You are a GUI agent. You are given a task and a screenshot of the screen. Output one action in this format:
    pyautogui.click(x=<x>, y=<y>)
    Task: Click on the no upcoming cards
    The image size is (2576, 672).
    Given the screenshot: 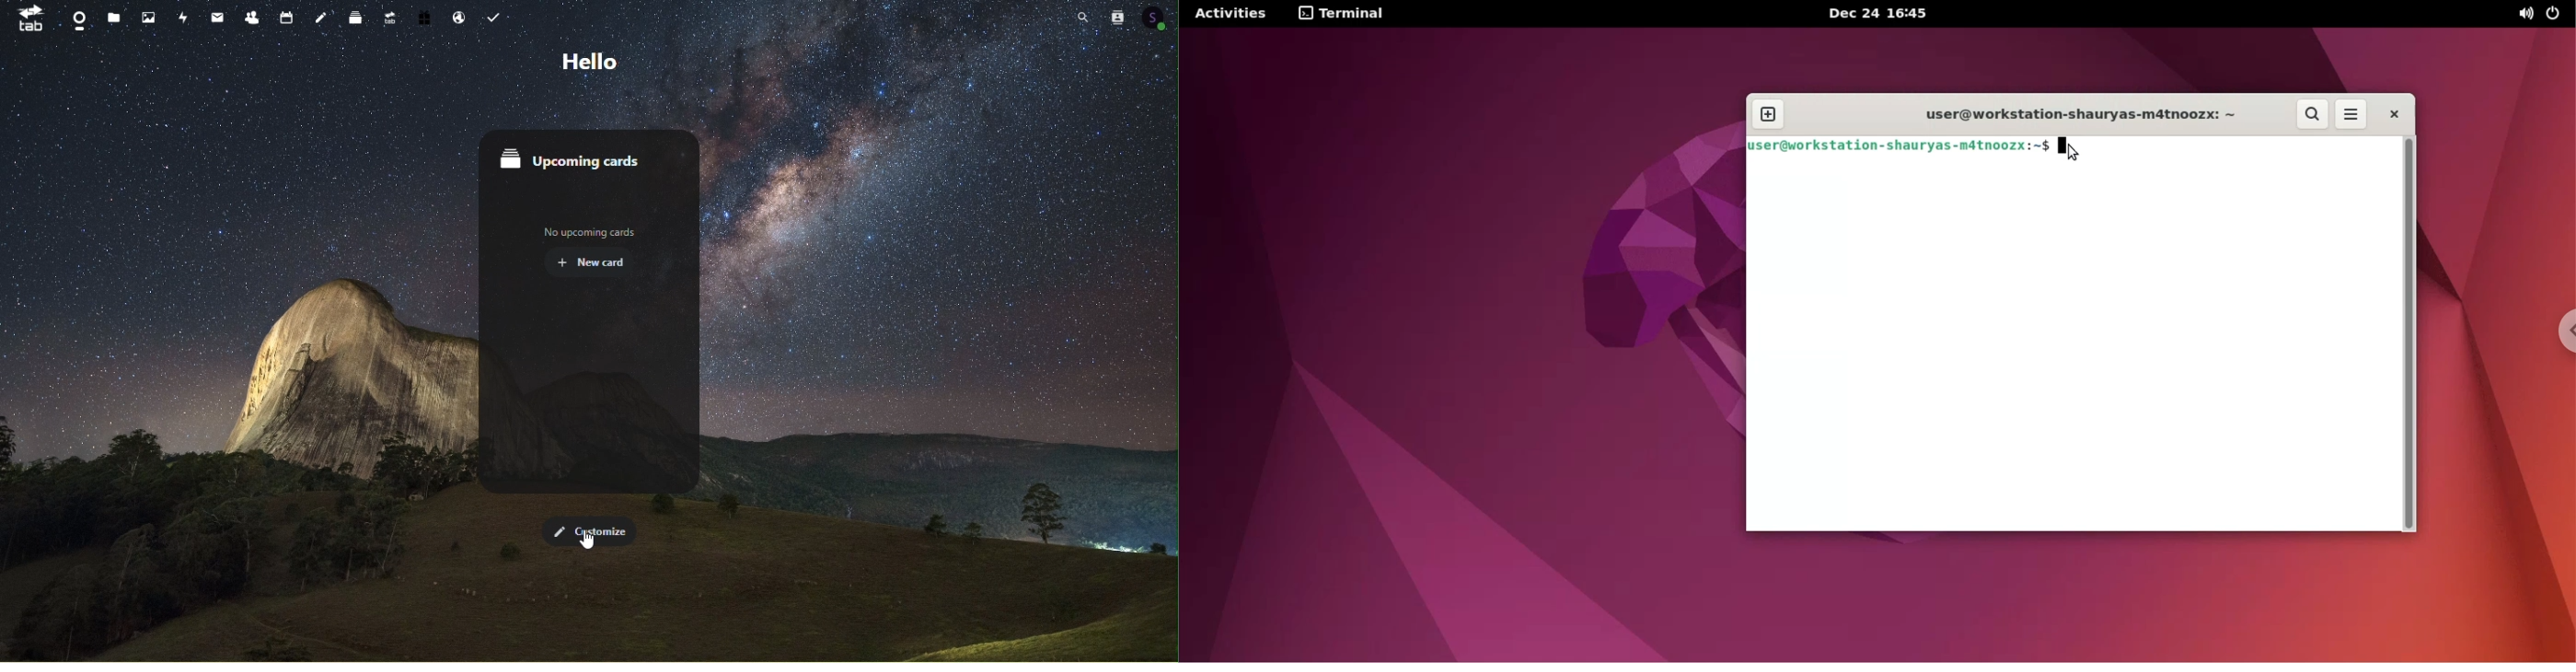 What is the action you would take?
    pyautogui.click(x=593, y=232)
    